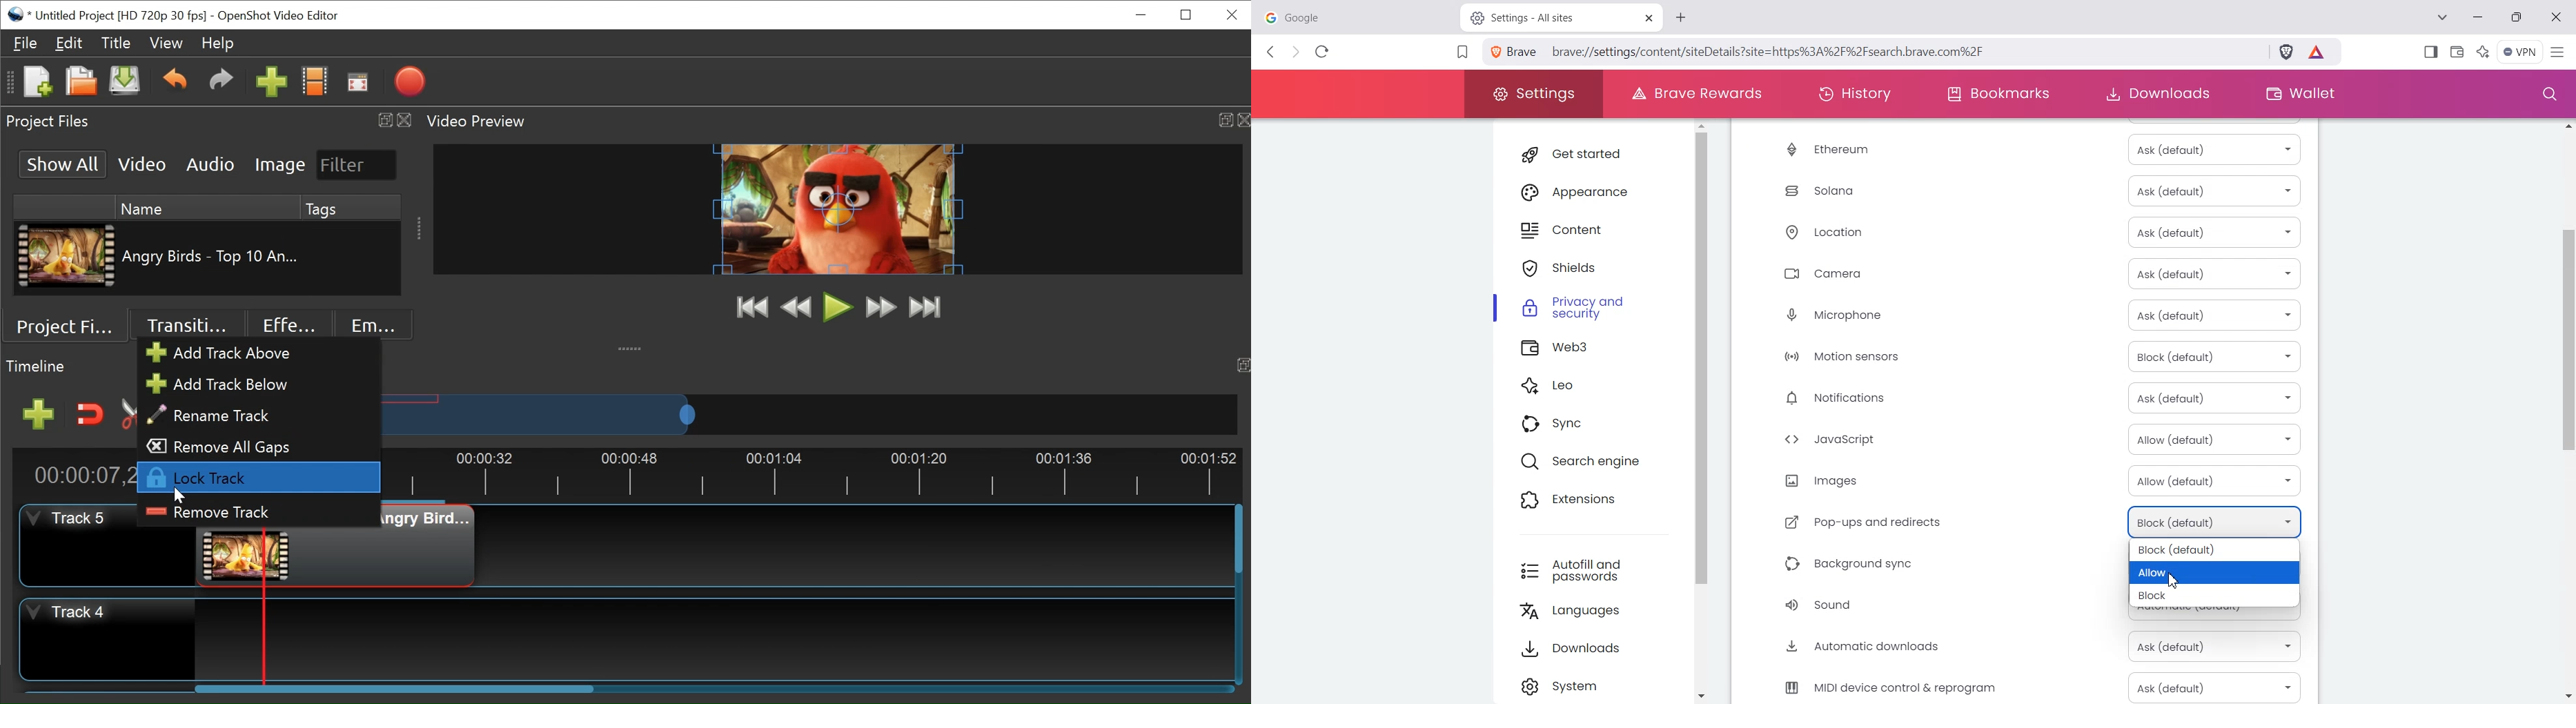 This screenshot has height=728, width=2576. Describe the element at coordinates (2027, 481) in the screenshot. I see `Image Allow (Default)` at that location.